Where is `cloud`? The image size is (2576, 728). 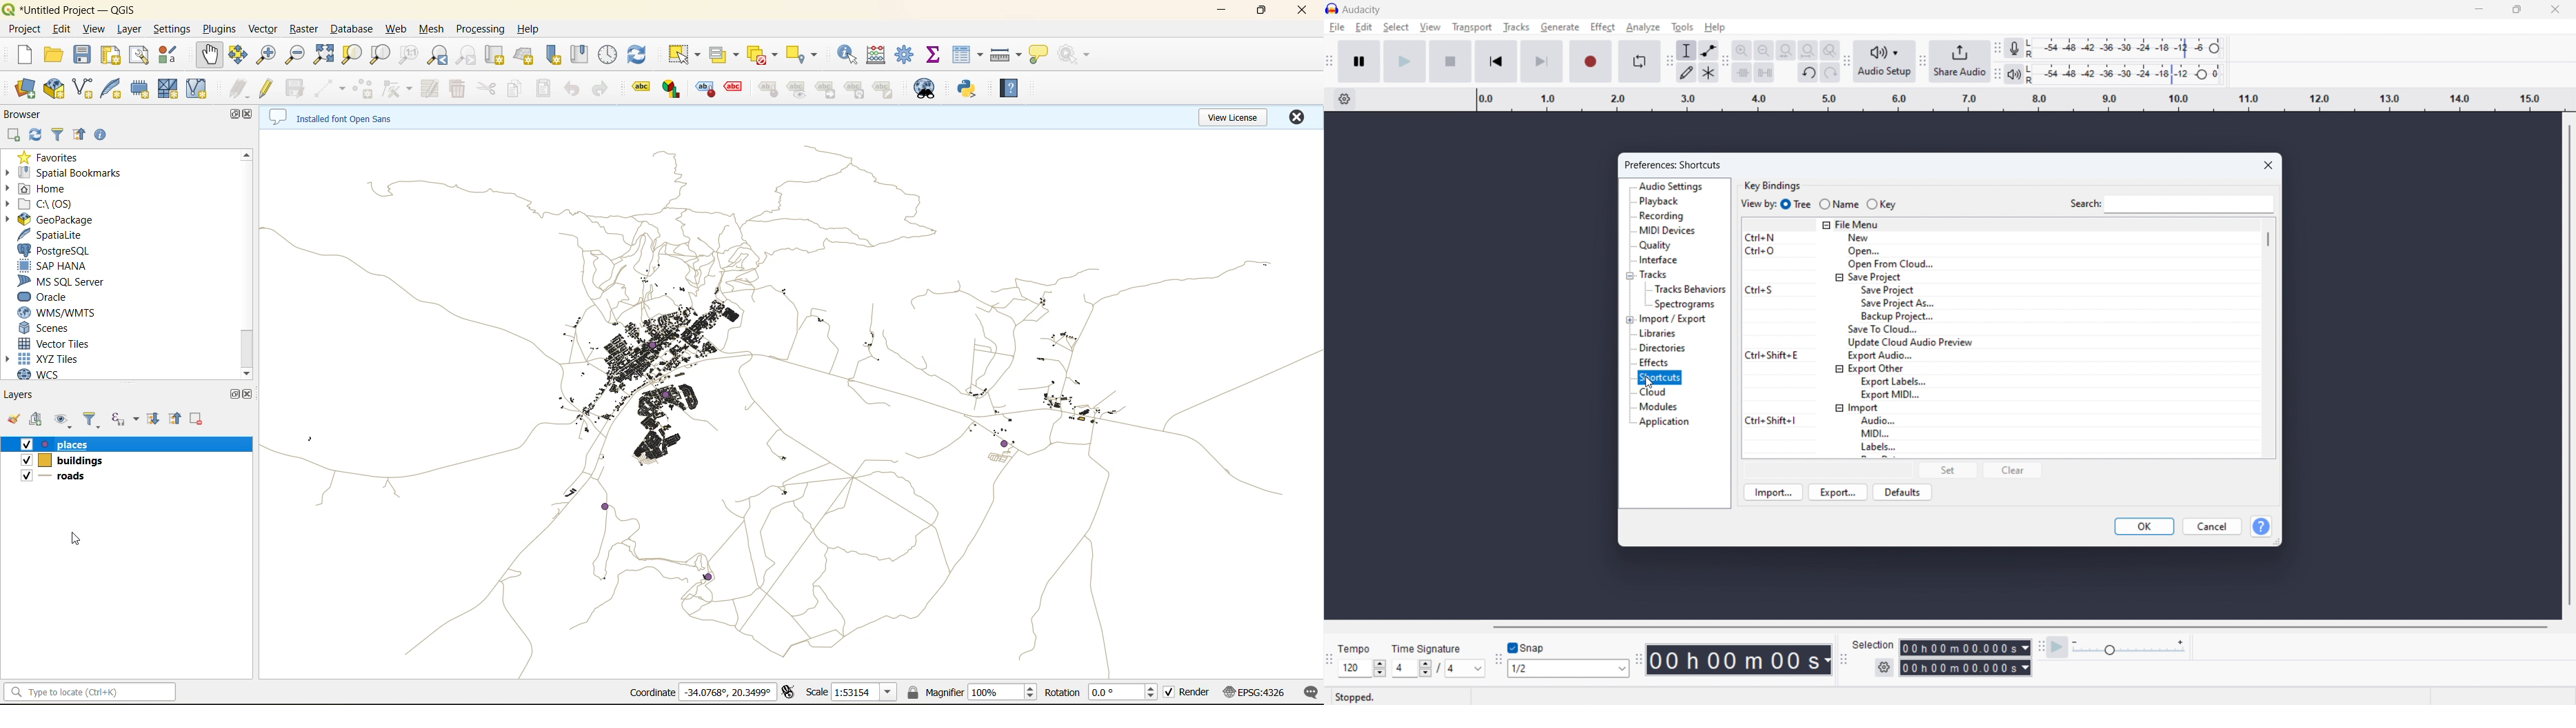
cloud is located at coordinates (1653, 392).